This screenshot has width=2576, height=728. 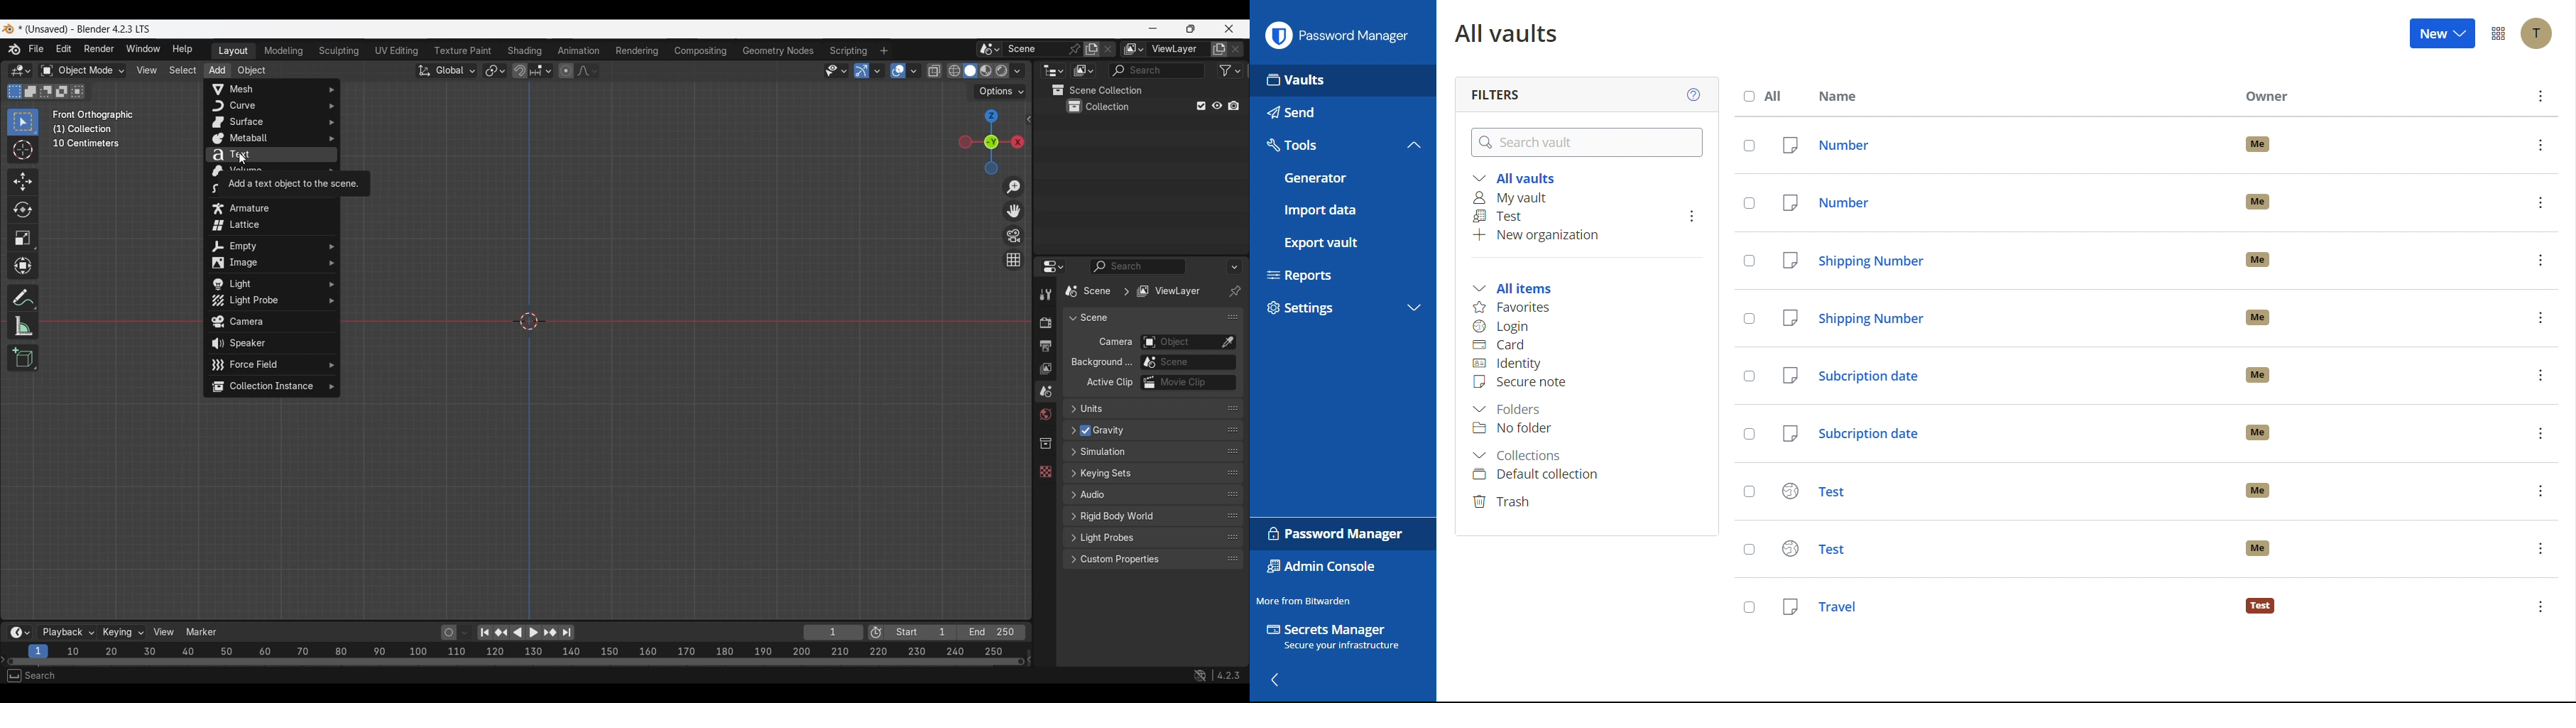 I want to click on Auto keyframing, so click(x=465, y=633).